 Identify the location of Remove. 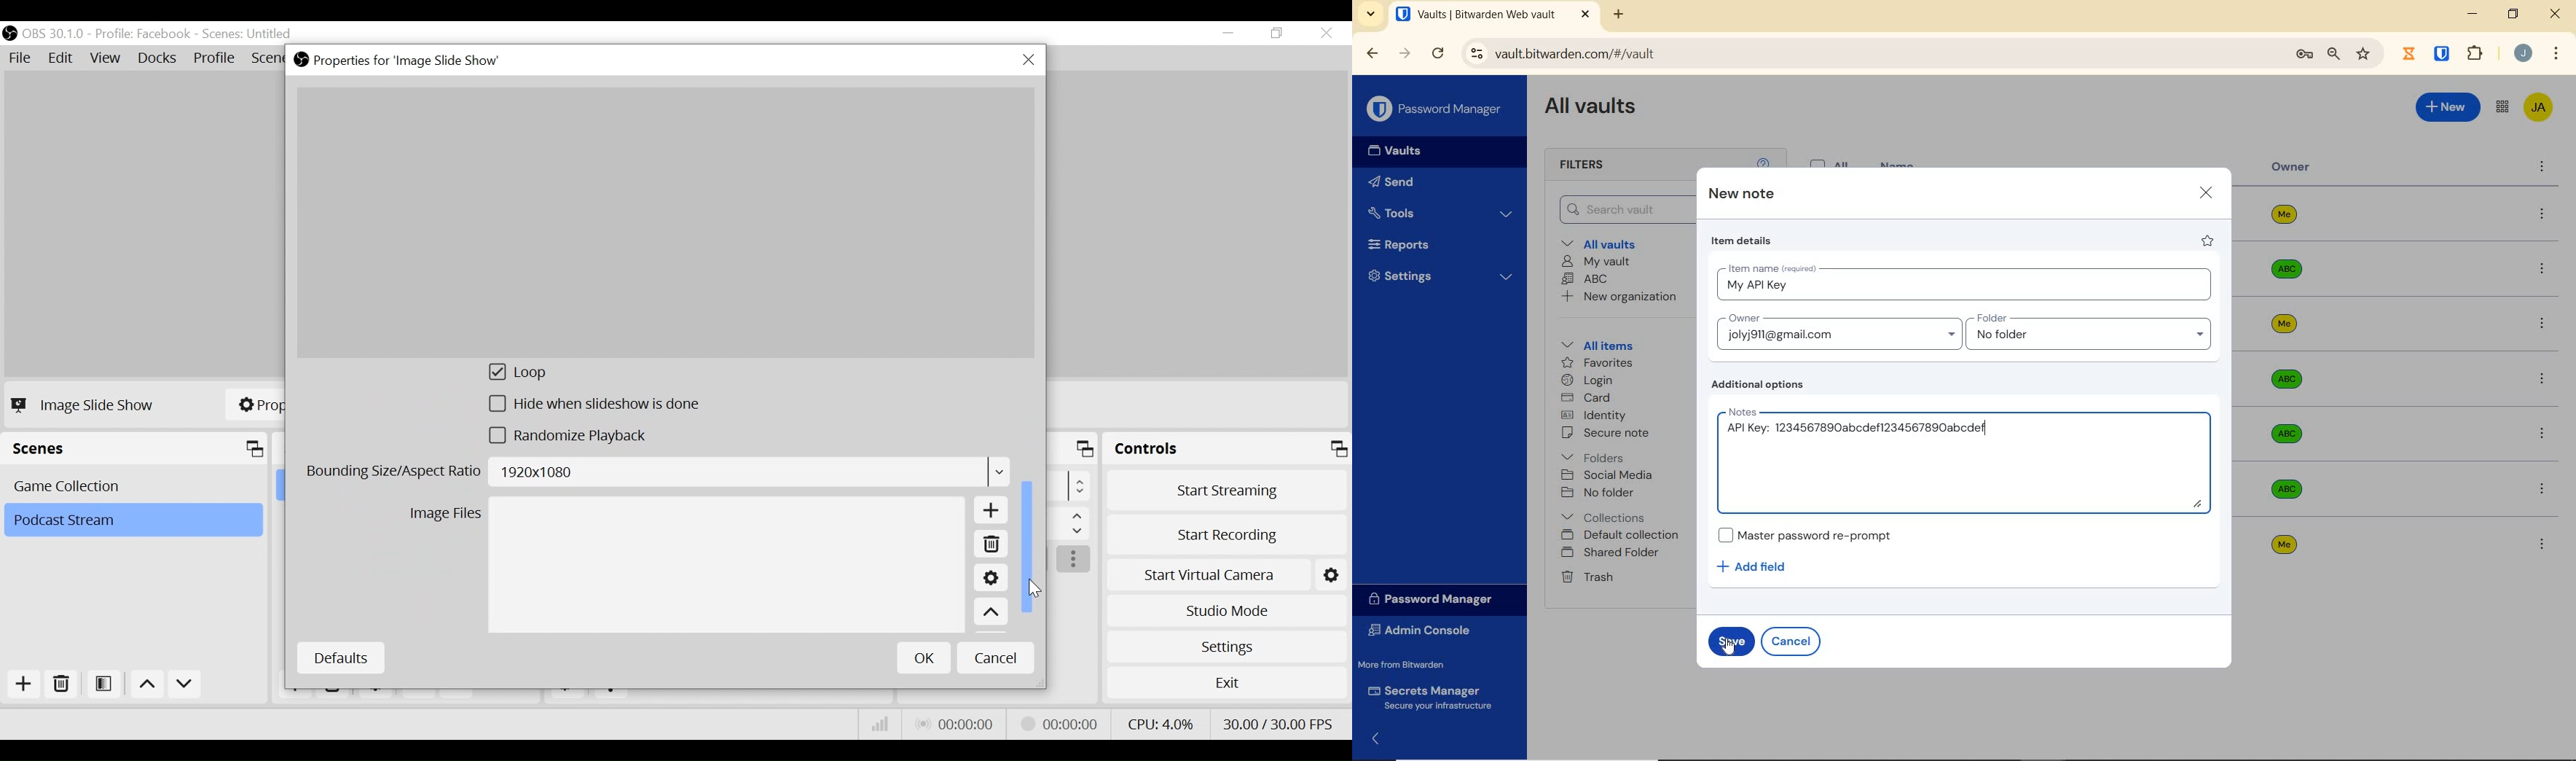
(62, 685).